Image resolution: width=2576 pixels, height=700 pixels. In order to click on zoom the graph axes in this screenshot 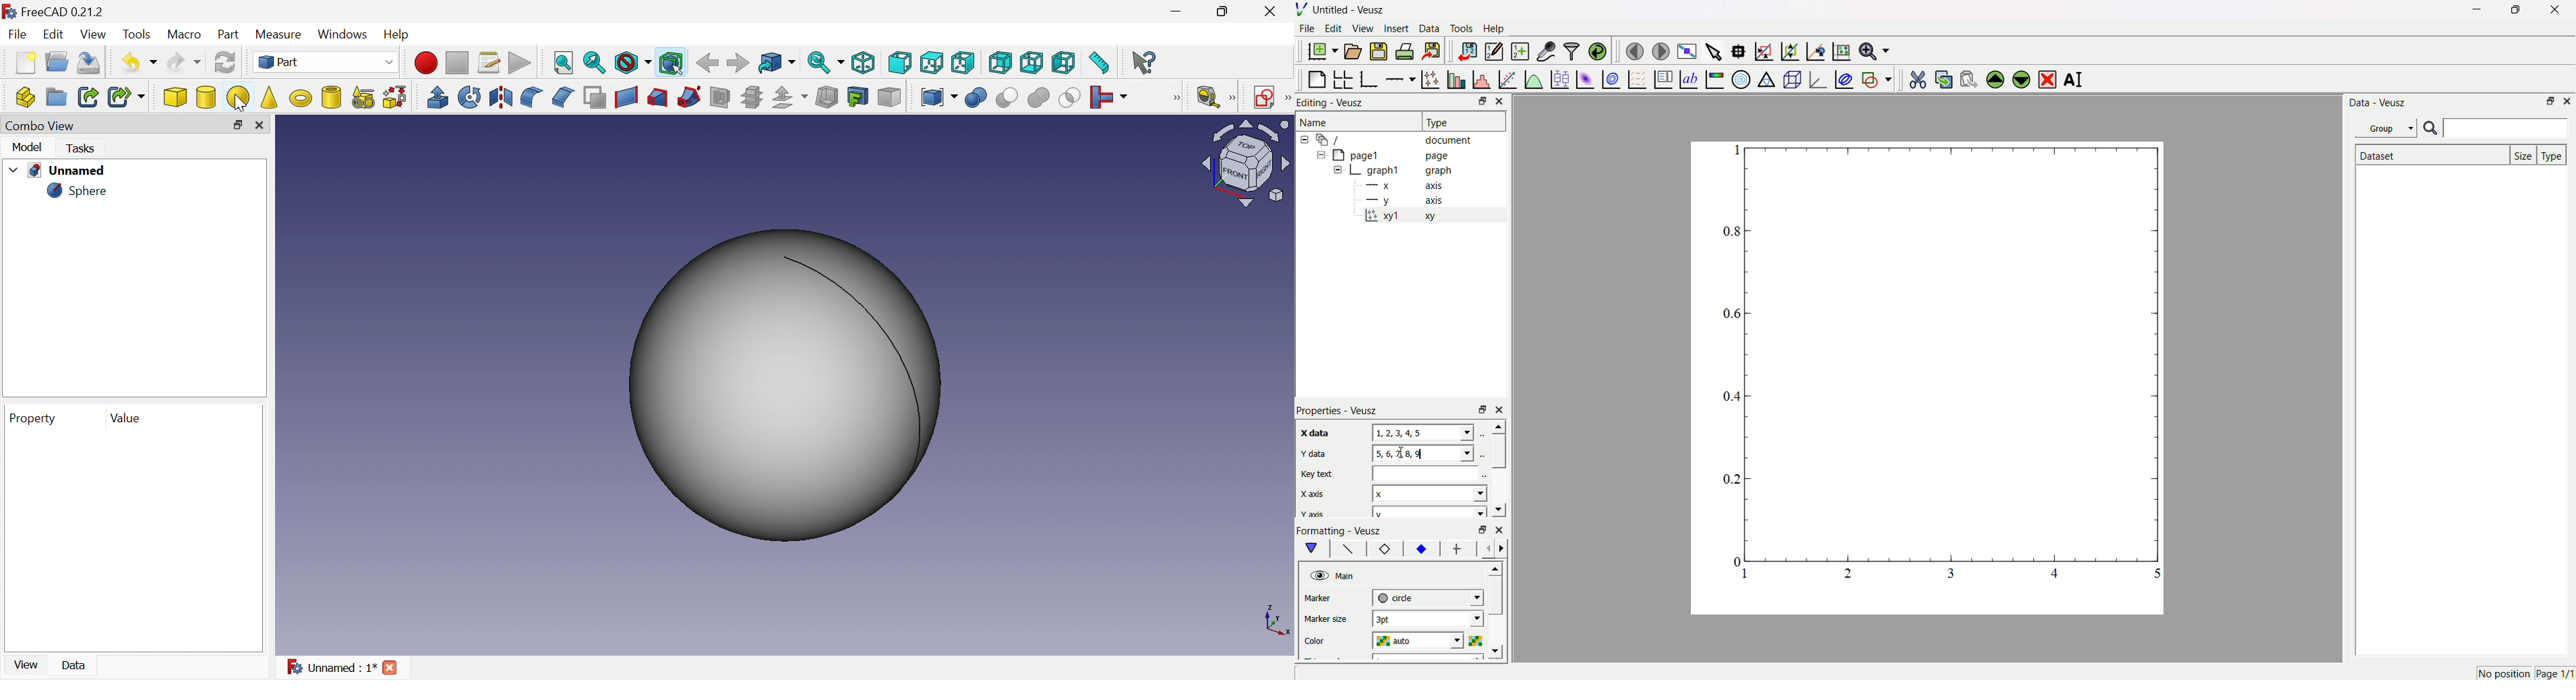, I will do `click(1788, 49)`.